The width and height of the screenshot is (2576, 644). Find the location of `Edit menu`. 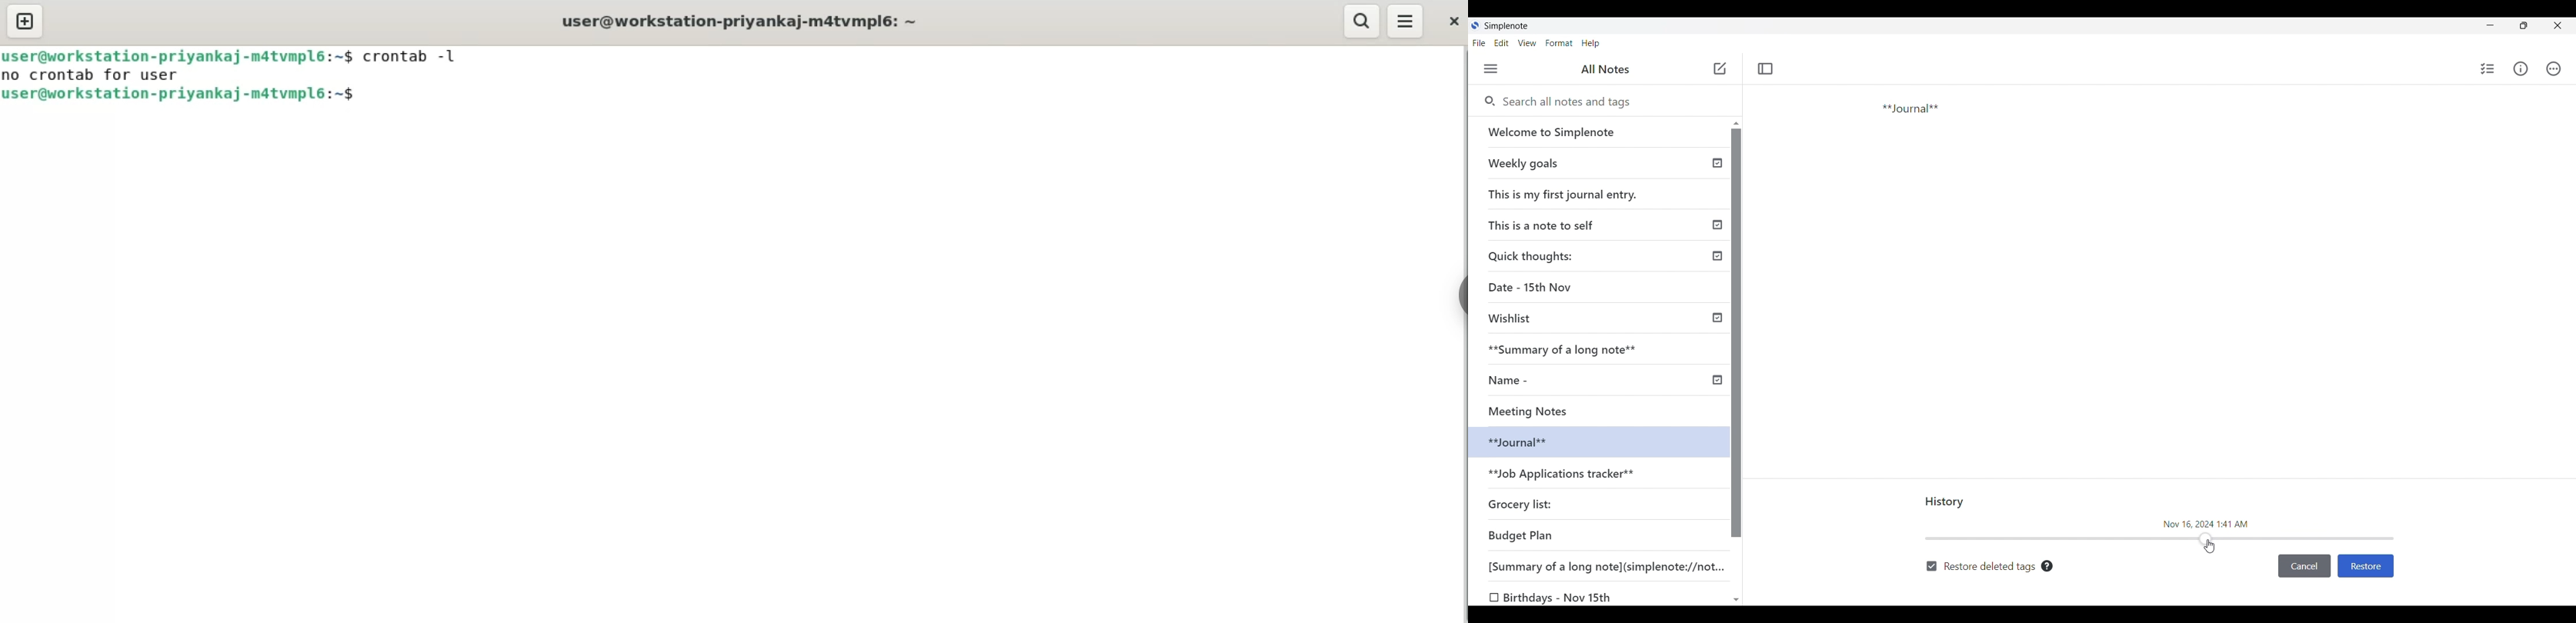

Edit menu is located at coordinates (1502, 43).